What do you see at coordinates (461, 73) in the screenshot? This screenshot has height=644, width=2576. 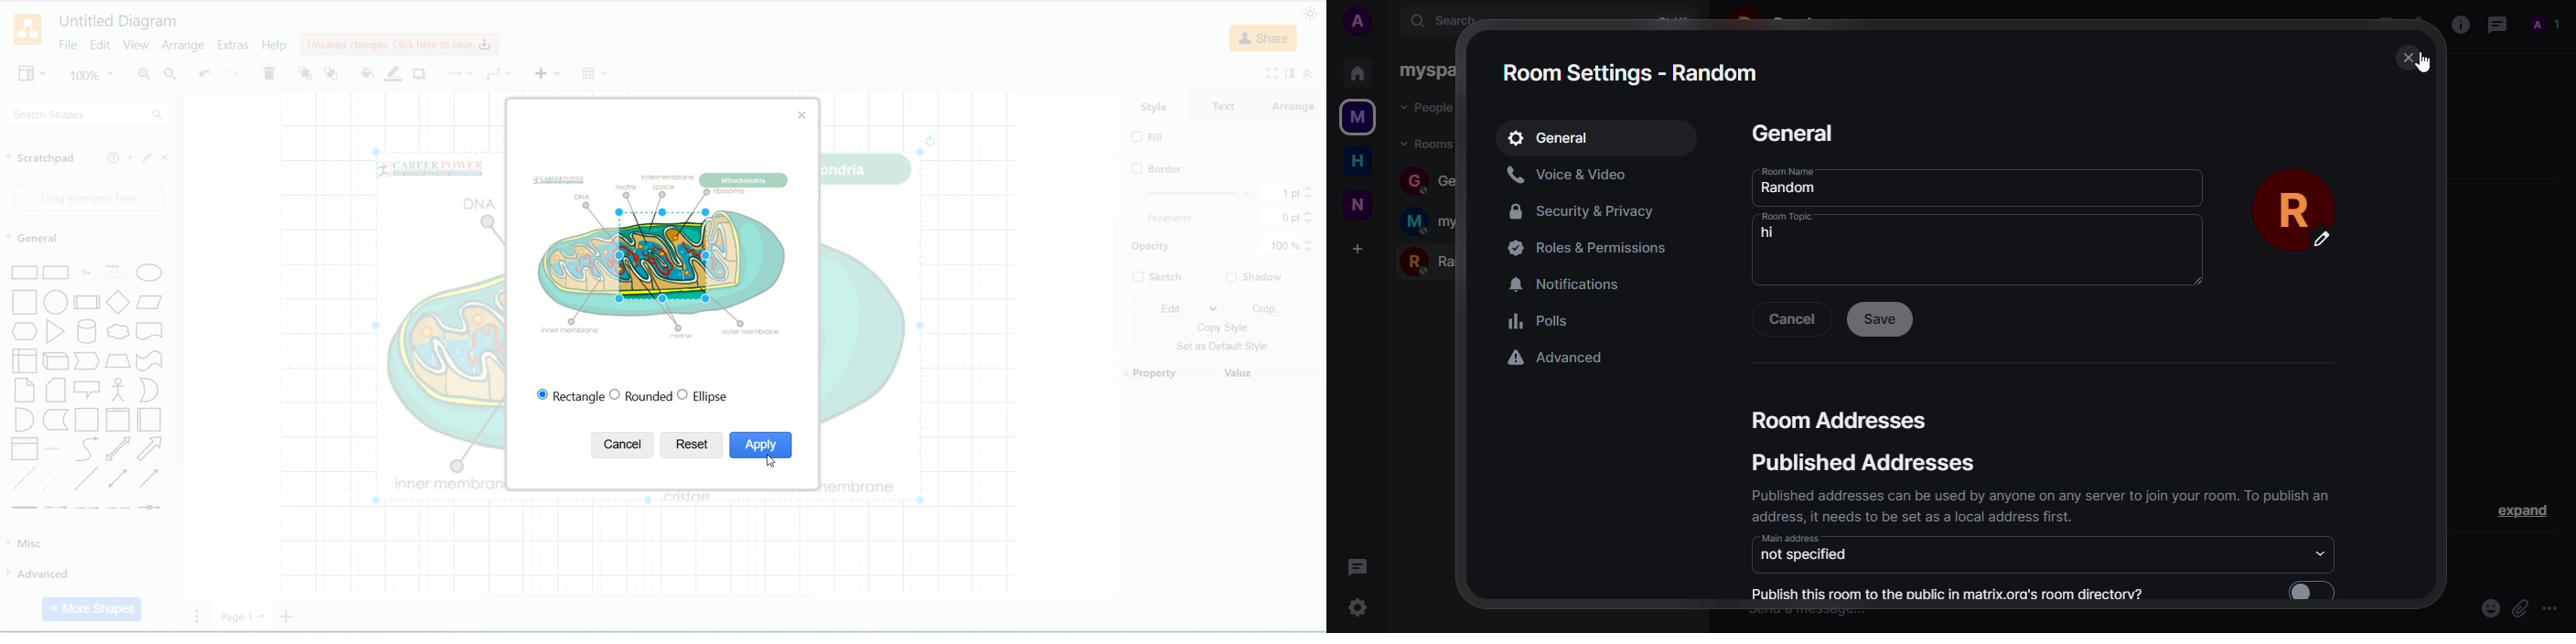 I see `connections` at bounding box center [461, 73].